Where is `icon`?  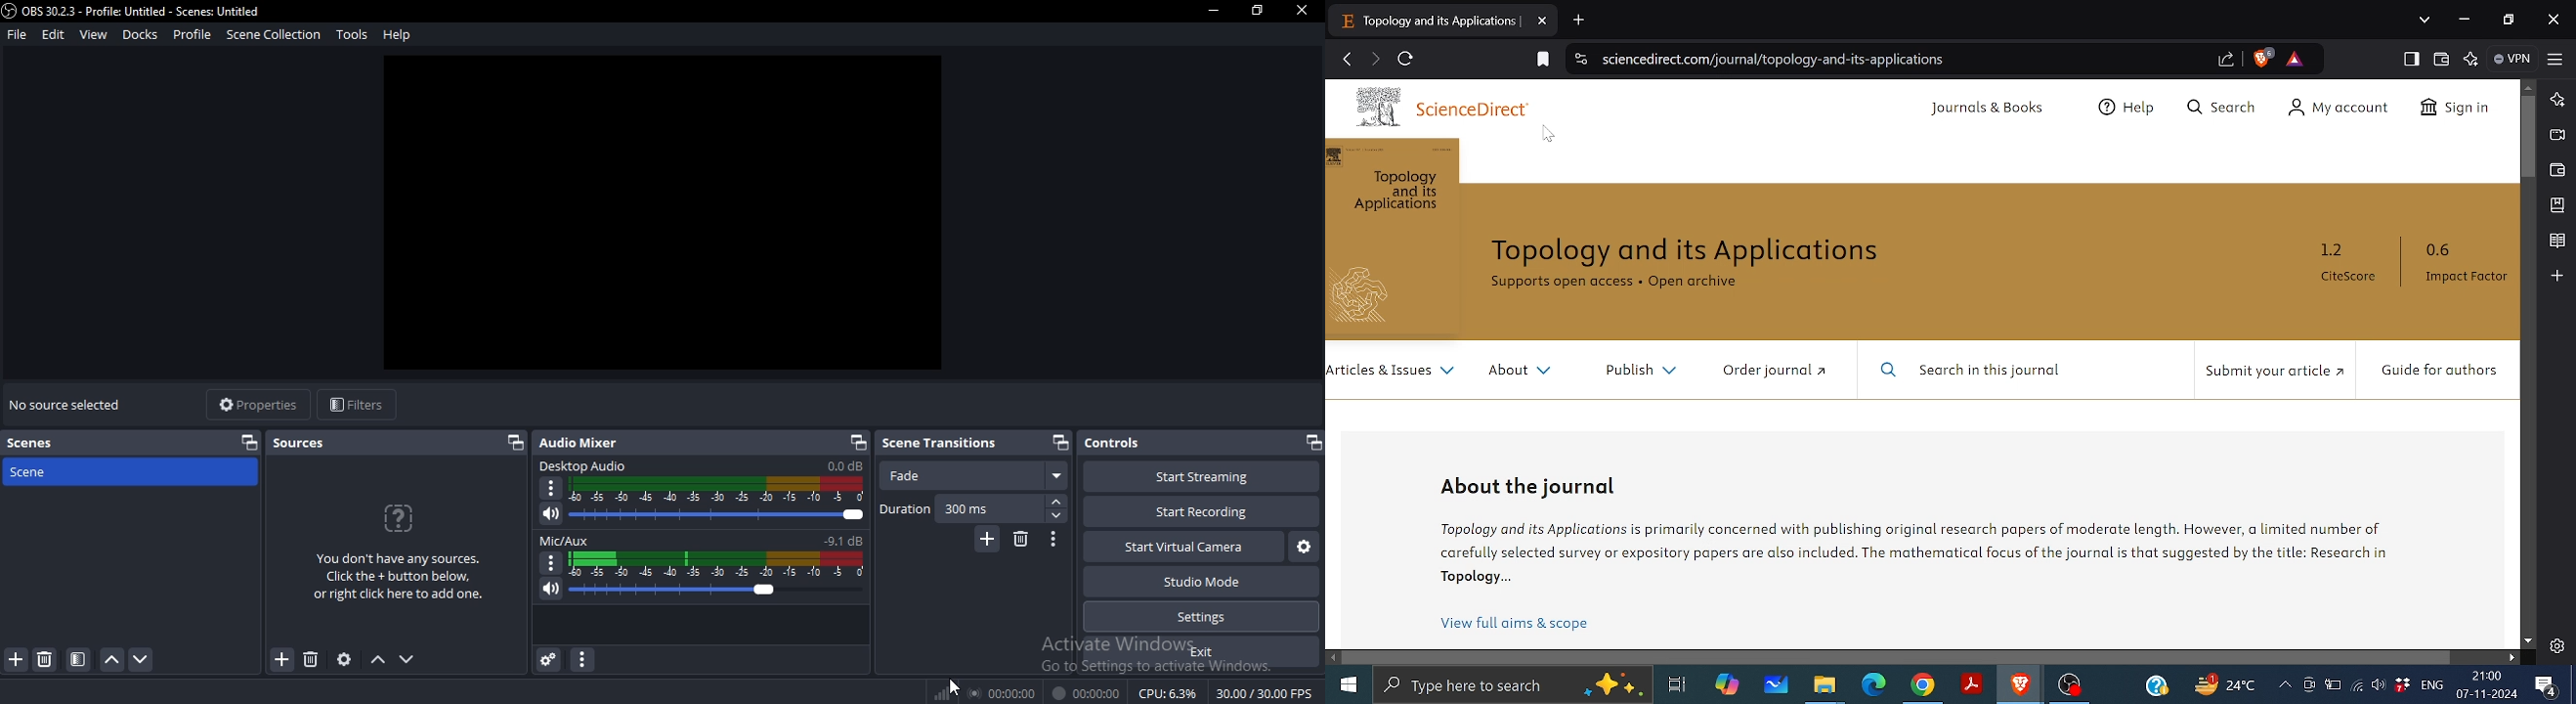 icon is located at coordinates (399, 516).